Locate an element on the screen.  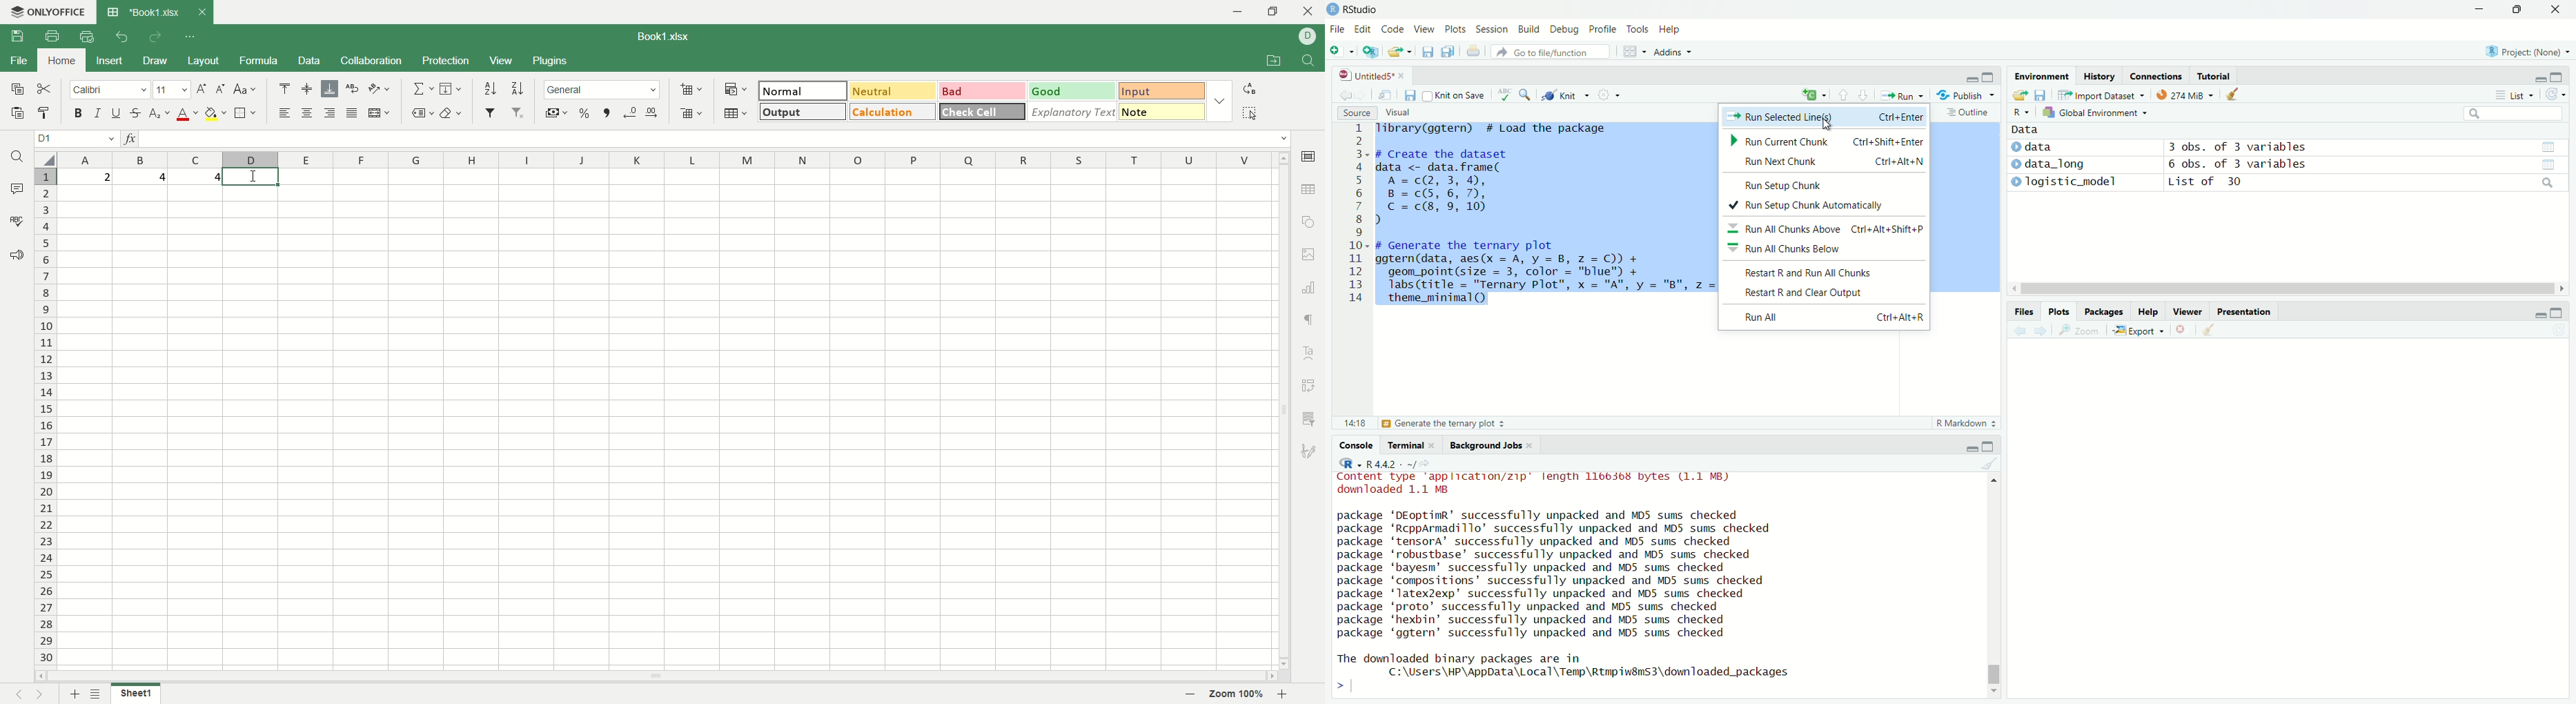
sheet list is located at coordinates (97, 694).